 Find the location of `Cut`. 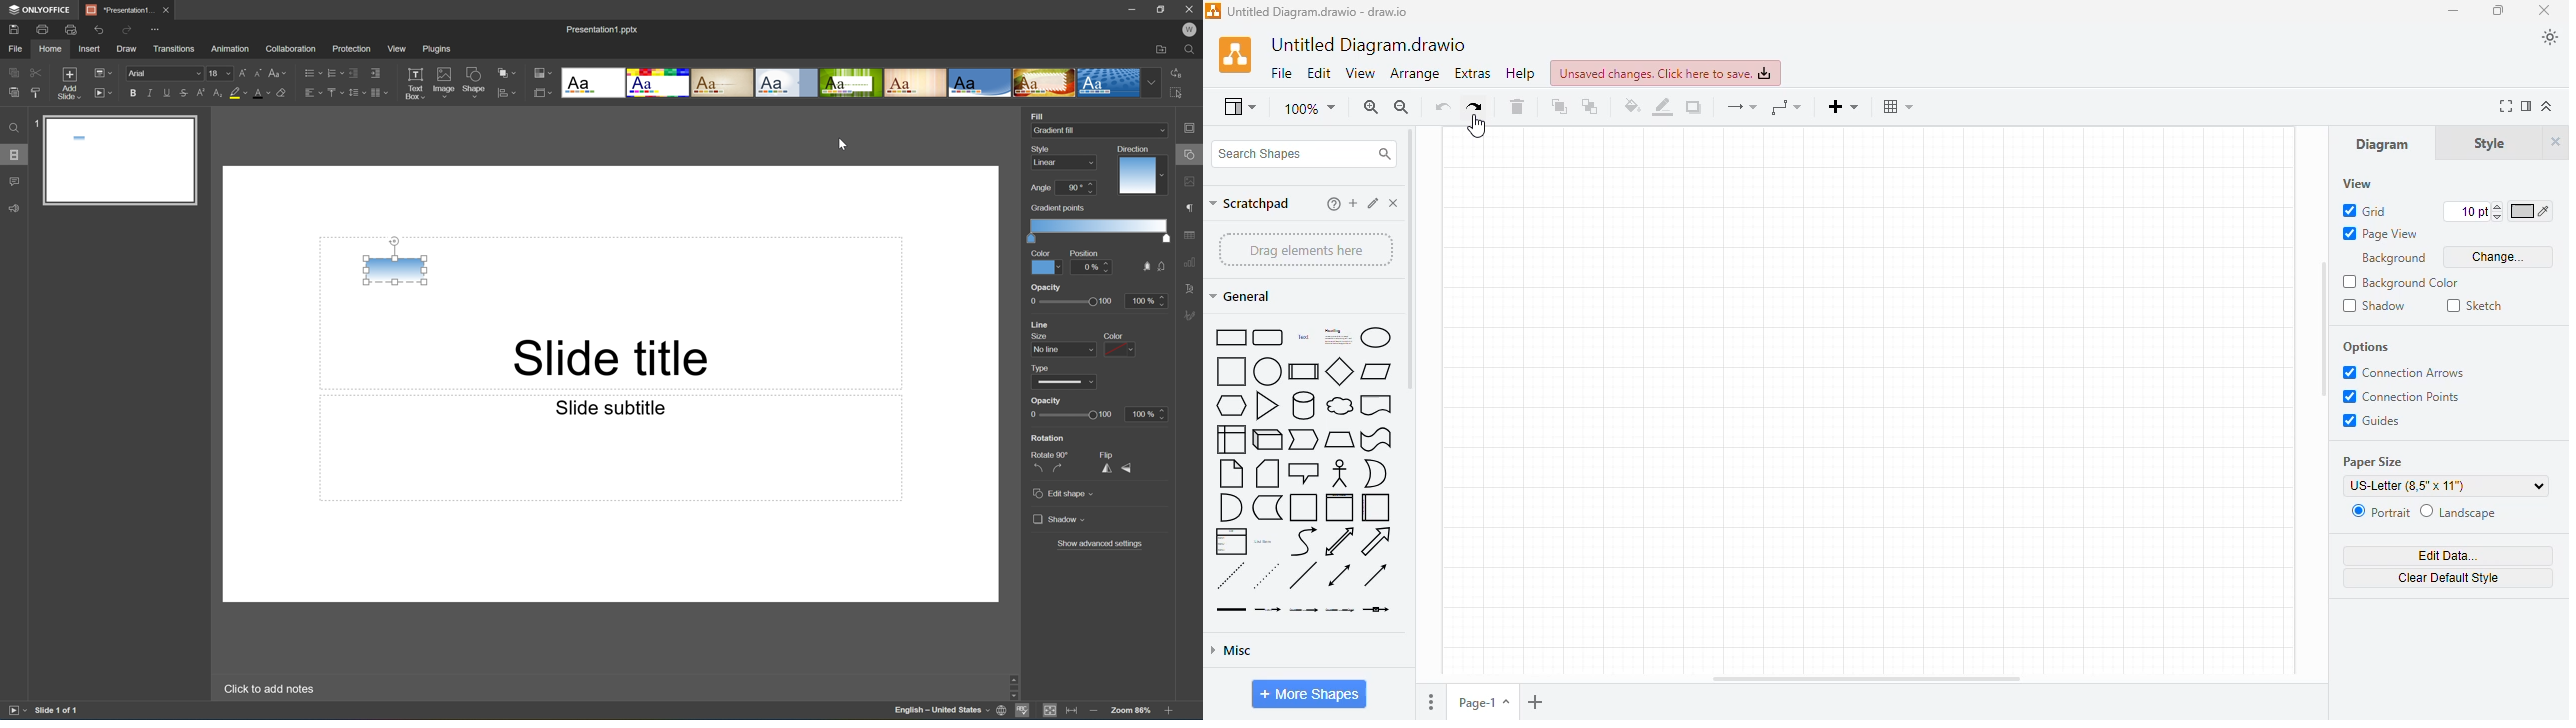

Cut is located at coordinates (35, 72).